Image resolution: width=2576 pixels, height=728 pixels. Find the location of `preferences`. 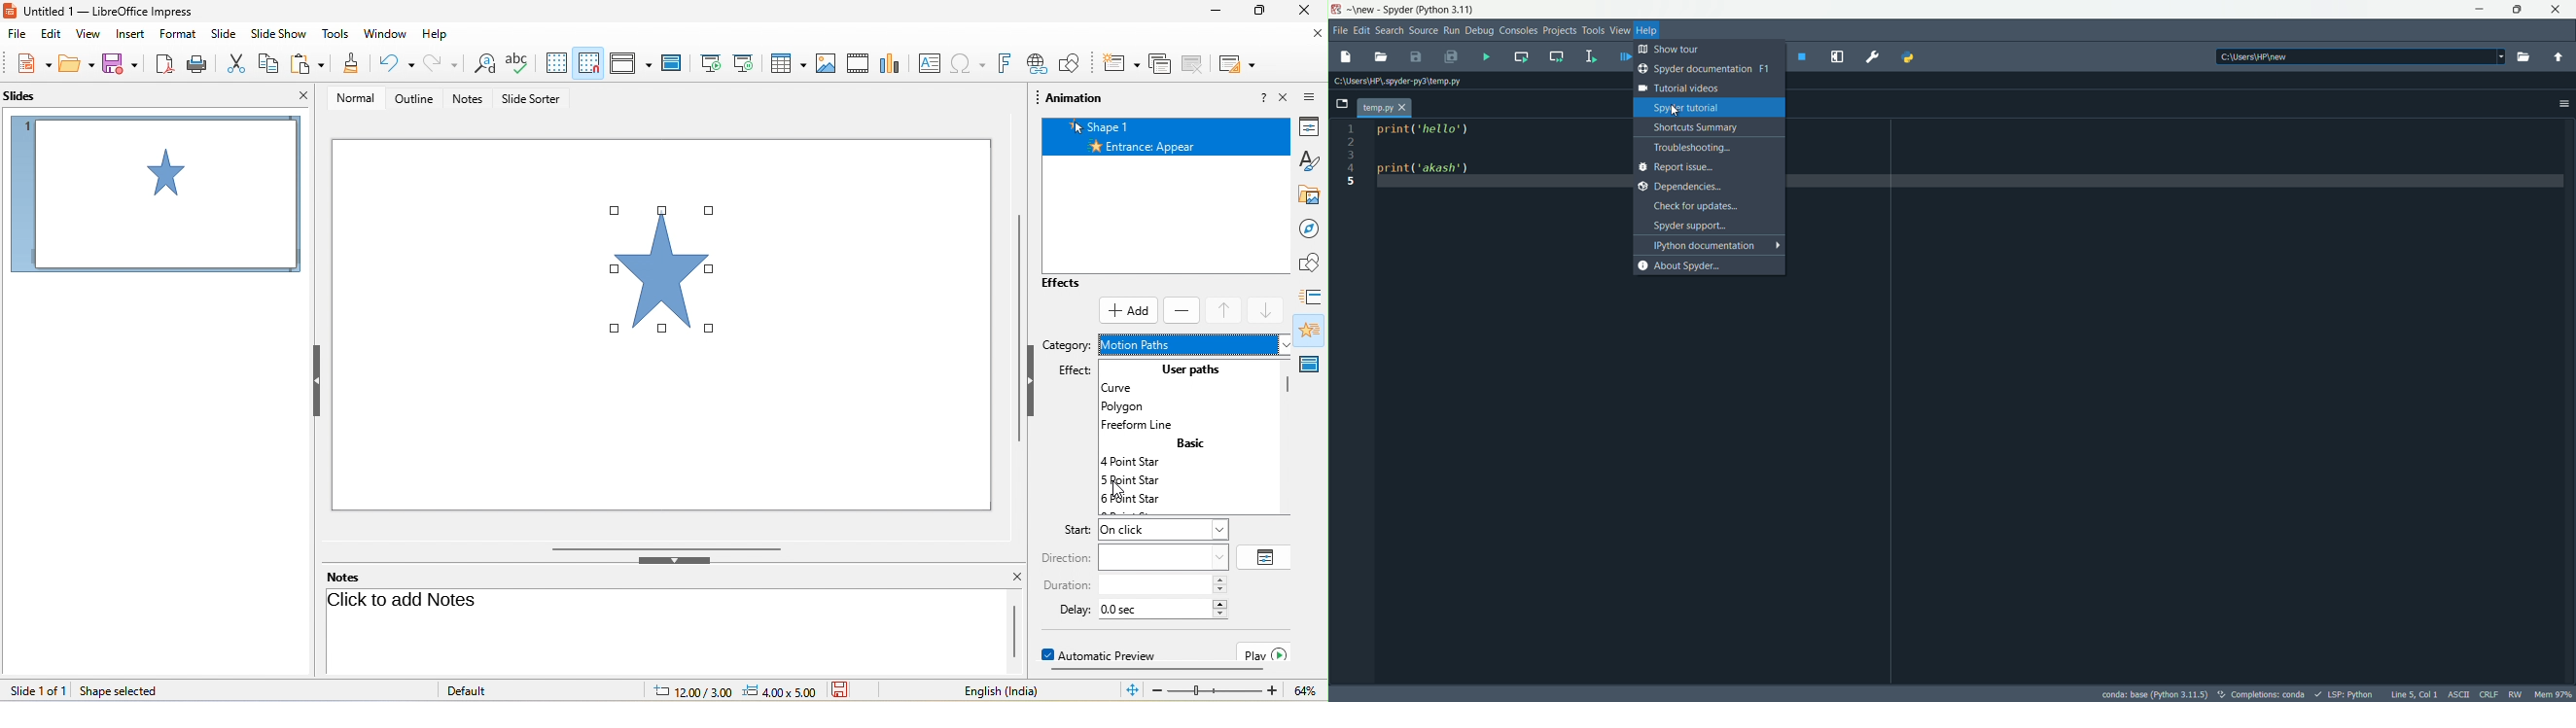

preferences is located at coordinates (1872, 57).